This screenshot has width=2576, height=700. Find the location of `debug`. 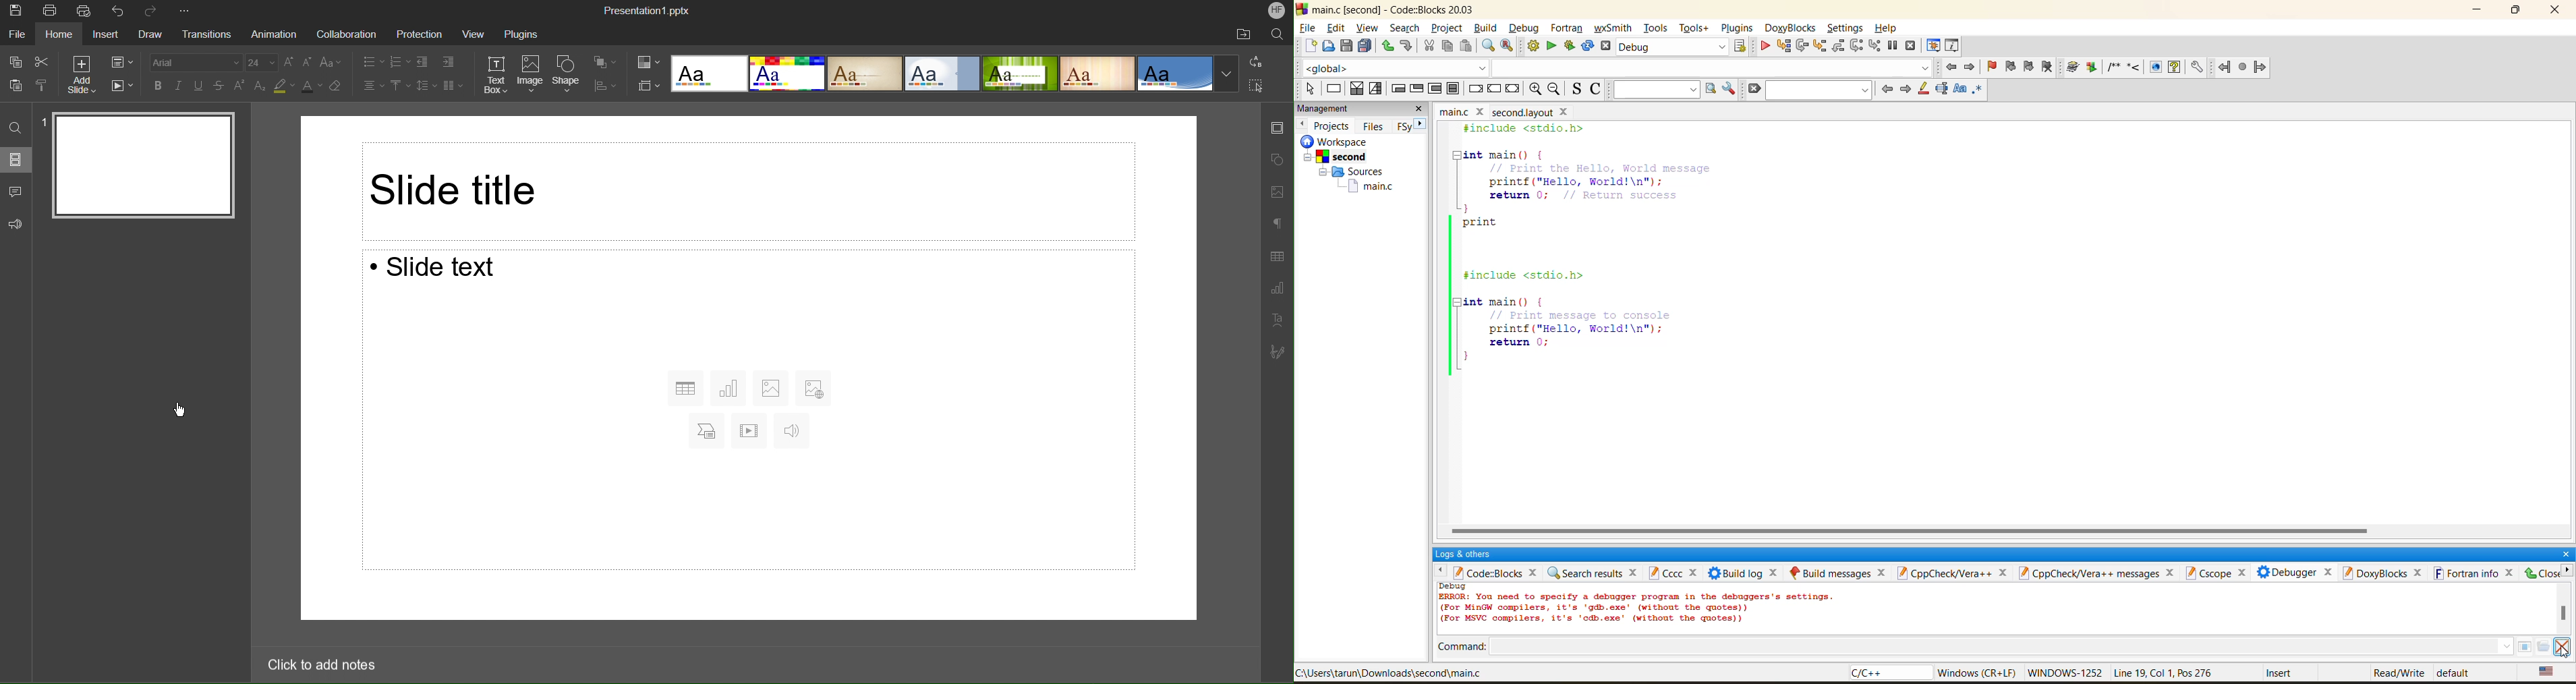

debug is located at coordinates (1763, 45).